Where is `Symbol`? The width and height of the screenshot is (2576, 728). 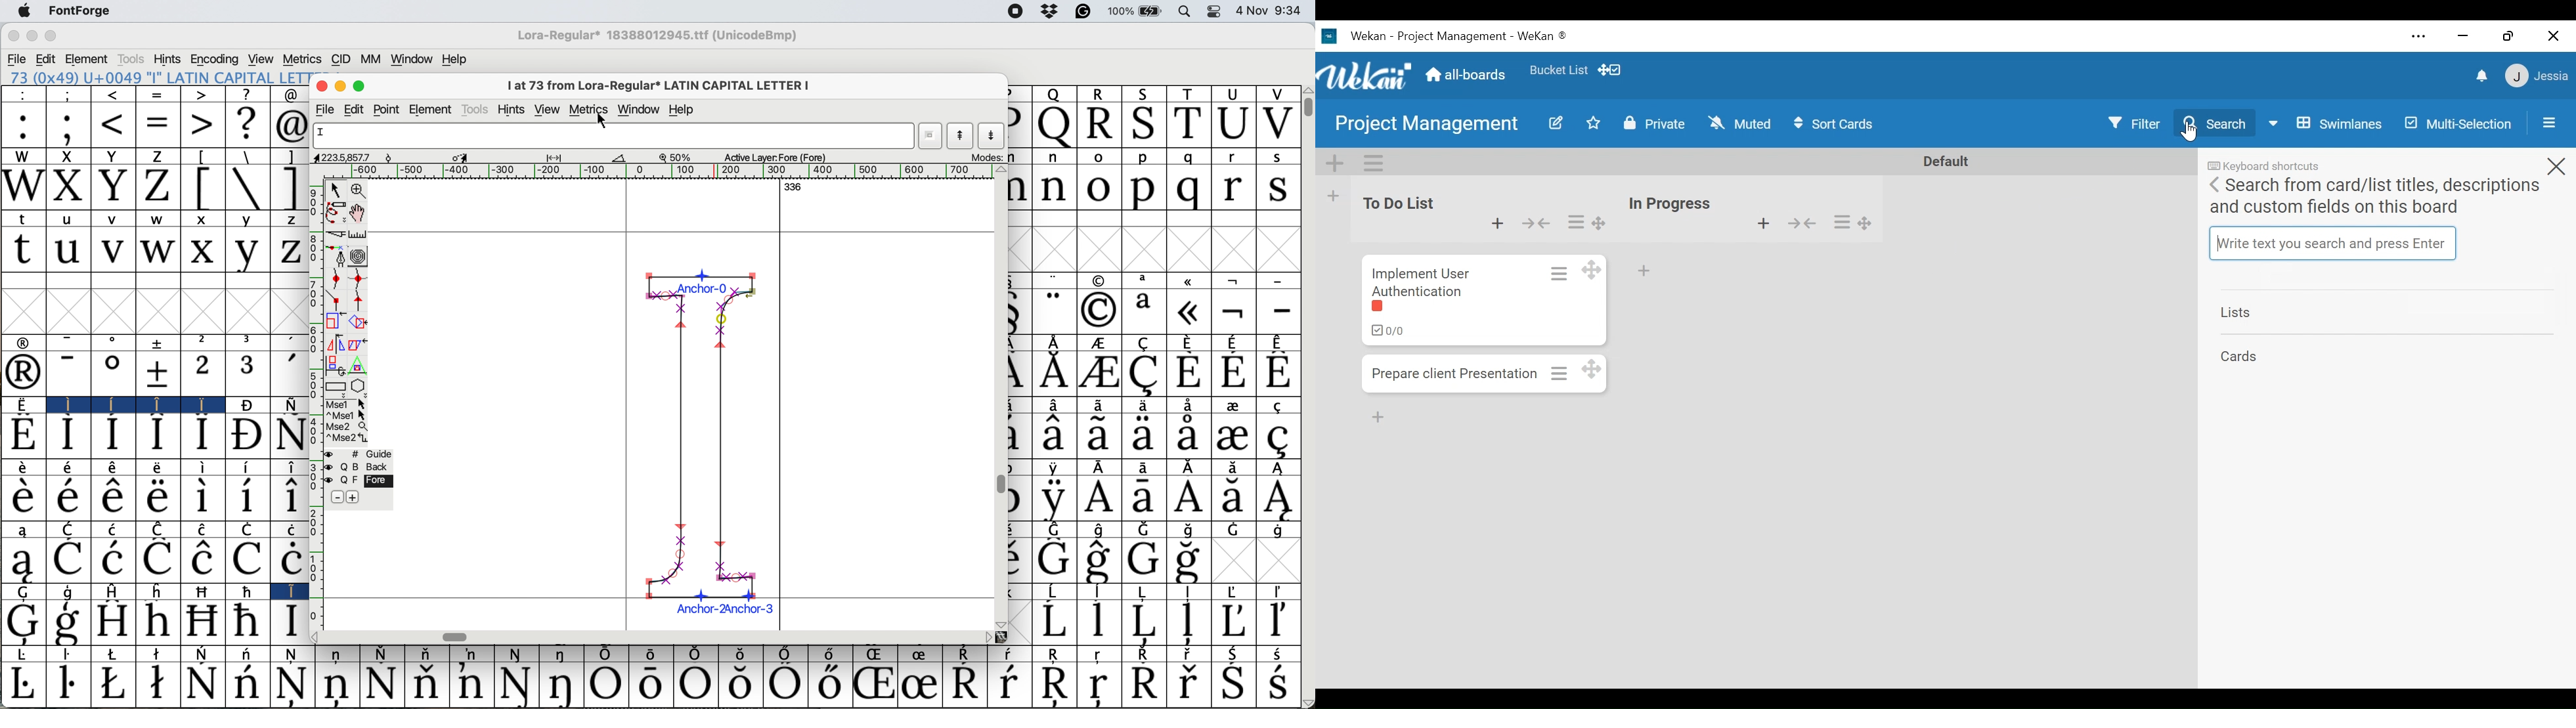 Symbol is located at coordinates (1058, 654).